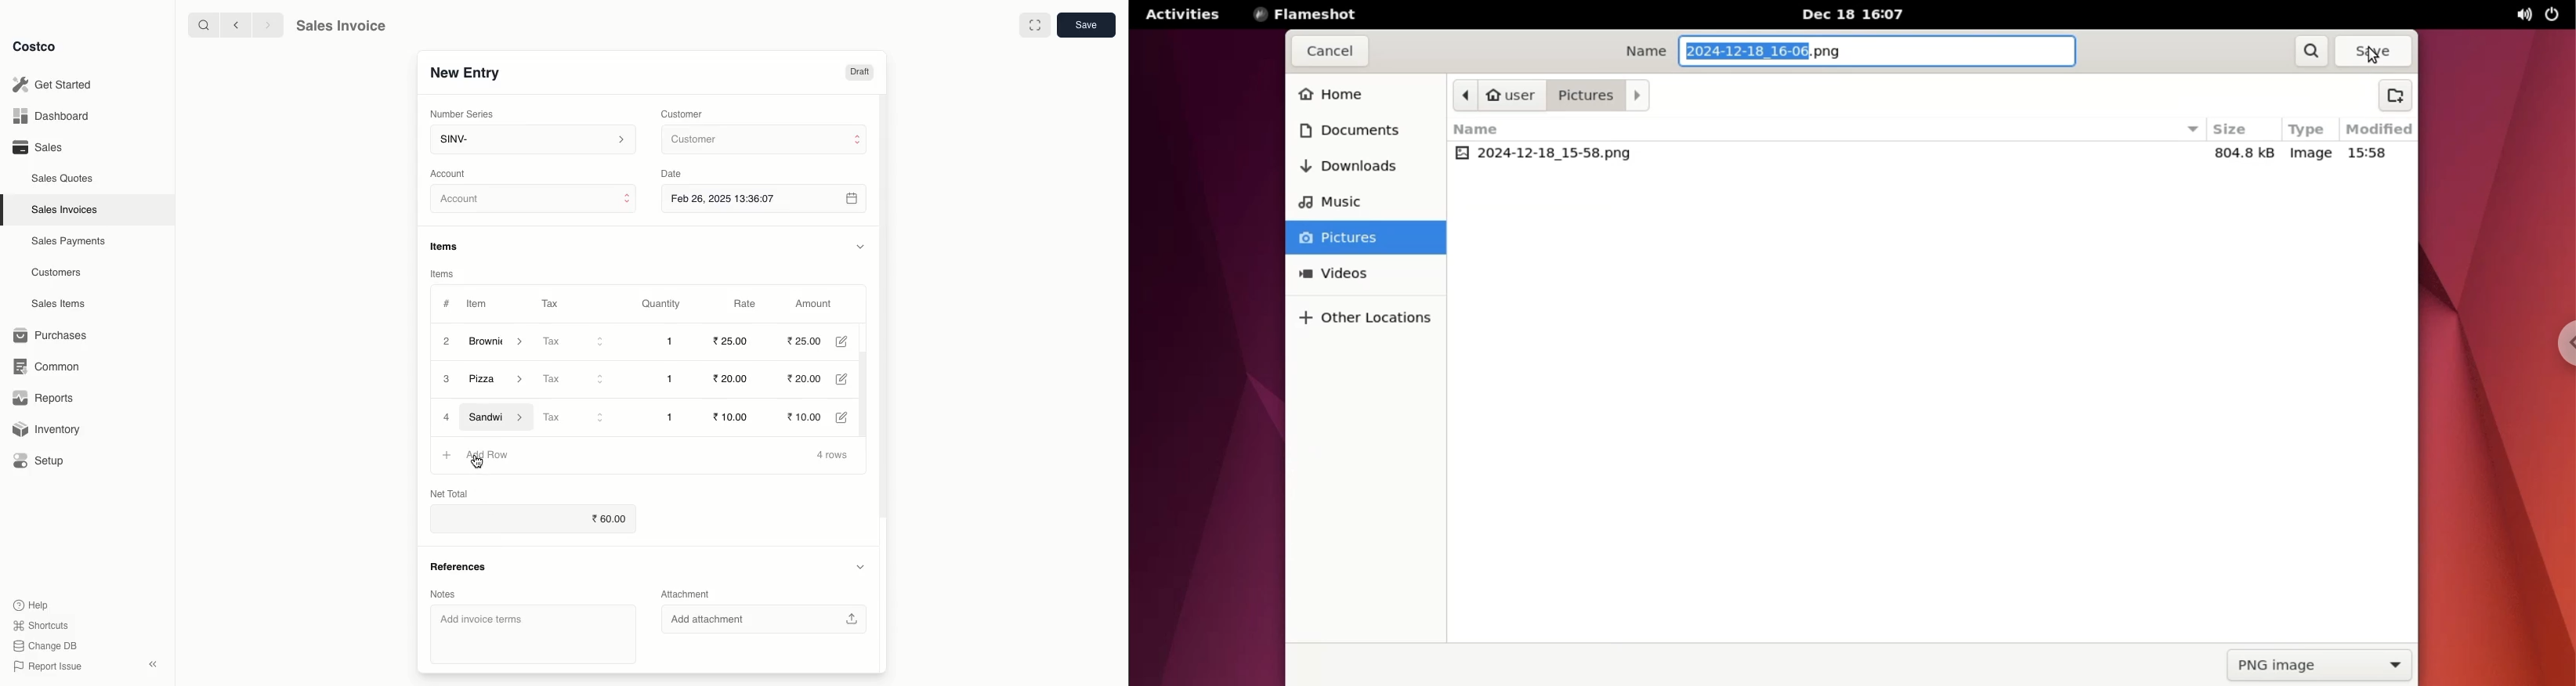 The height and width of the screenshot is (700, 2576). Describe the element at coordinates (672, 416) in the screenshot. I see `1` at that location.